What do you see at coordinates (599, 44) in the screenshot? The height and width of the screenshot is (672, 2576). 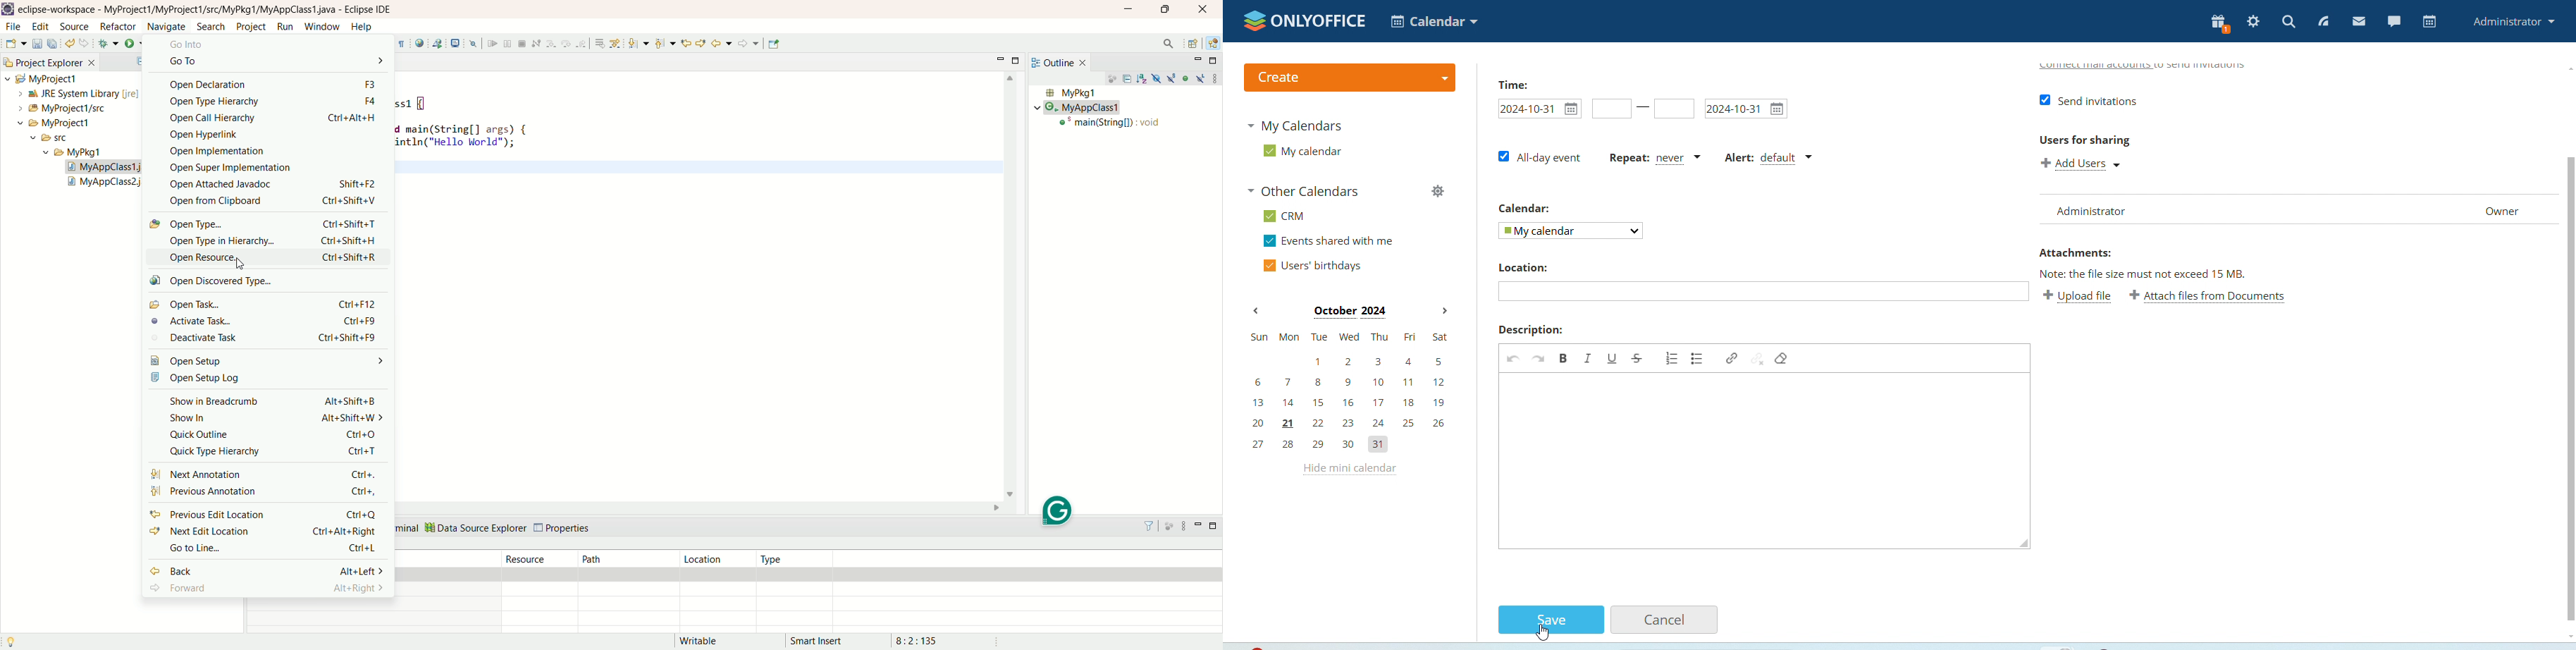 I see `drop to frame` at bounding box center [599, 44].